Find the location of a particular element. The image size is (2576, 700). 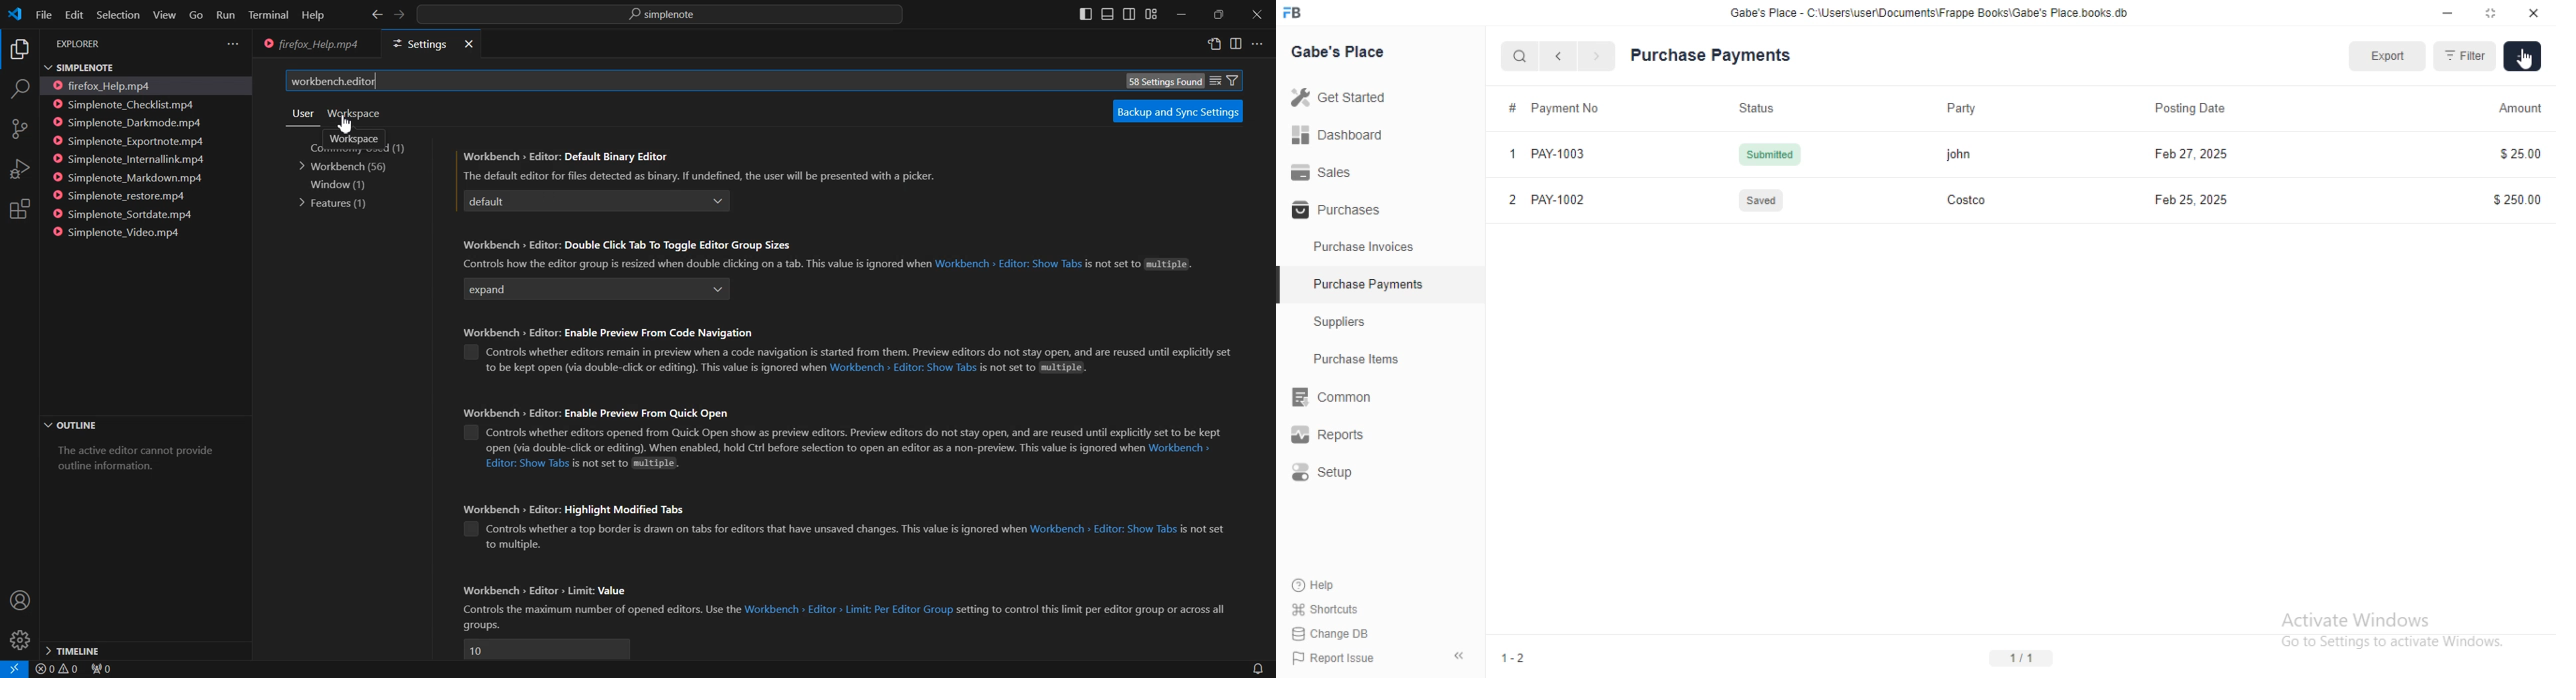

Shortcuts is located at coordinates (1323, 610).